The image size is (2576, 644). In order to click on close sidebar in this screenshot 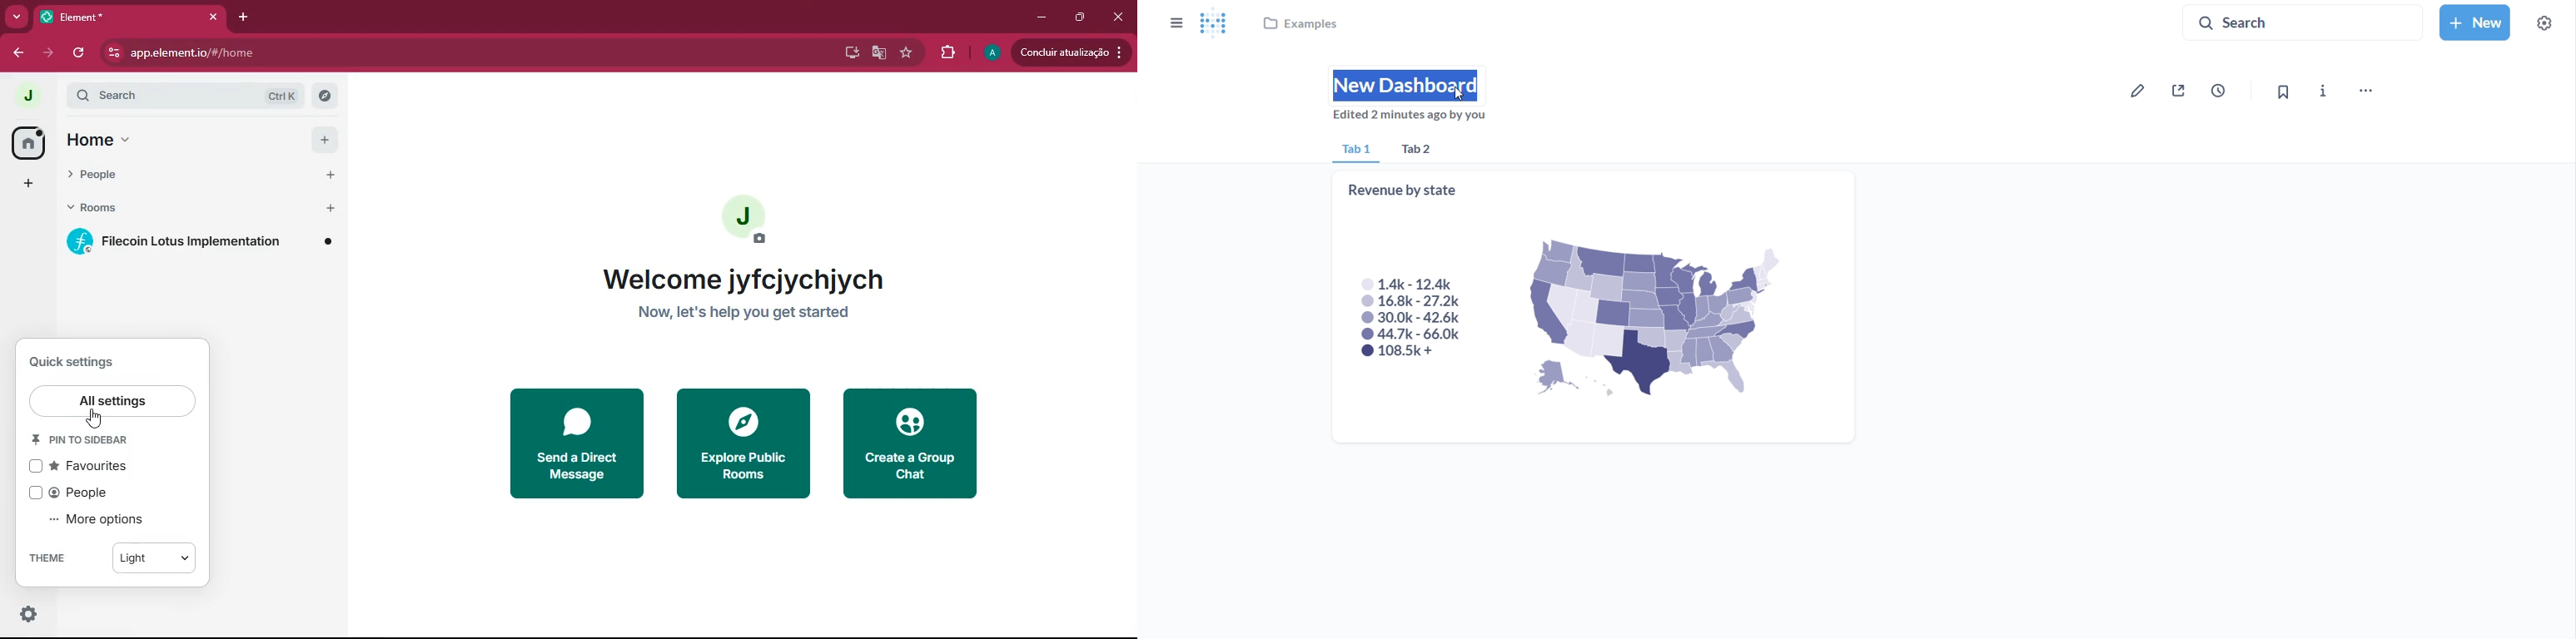, I will do `click(1175, 22)`.